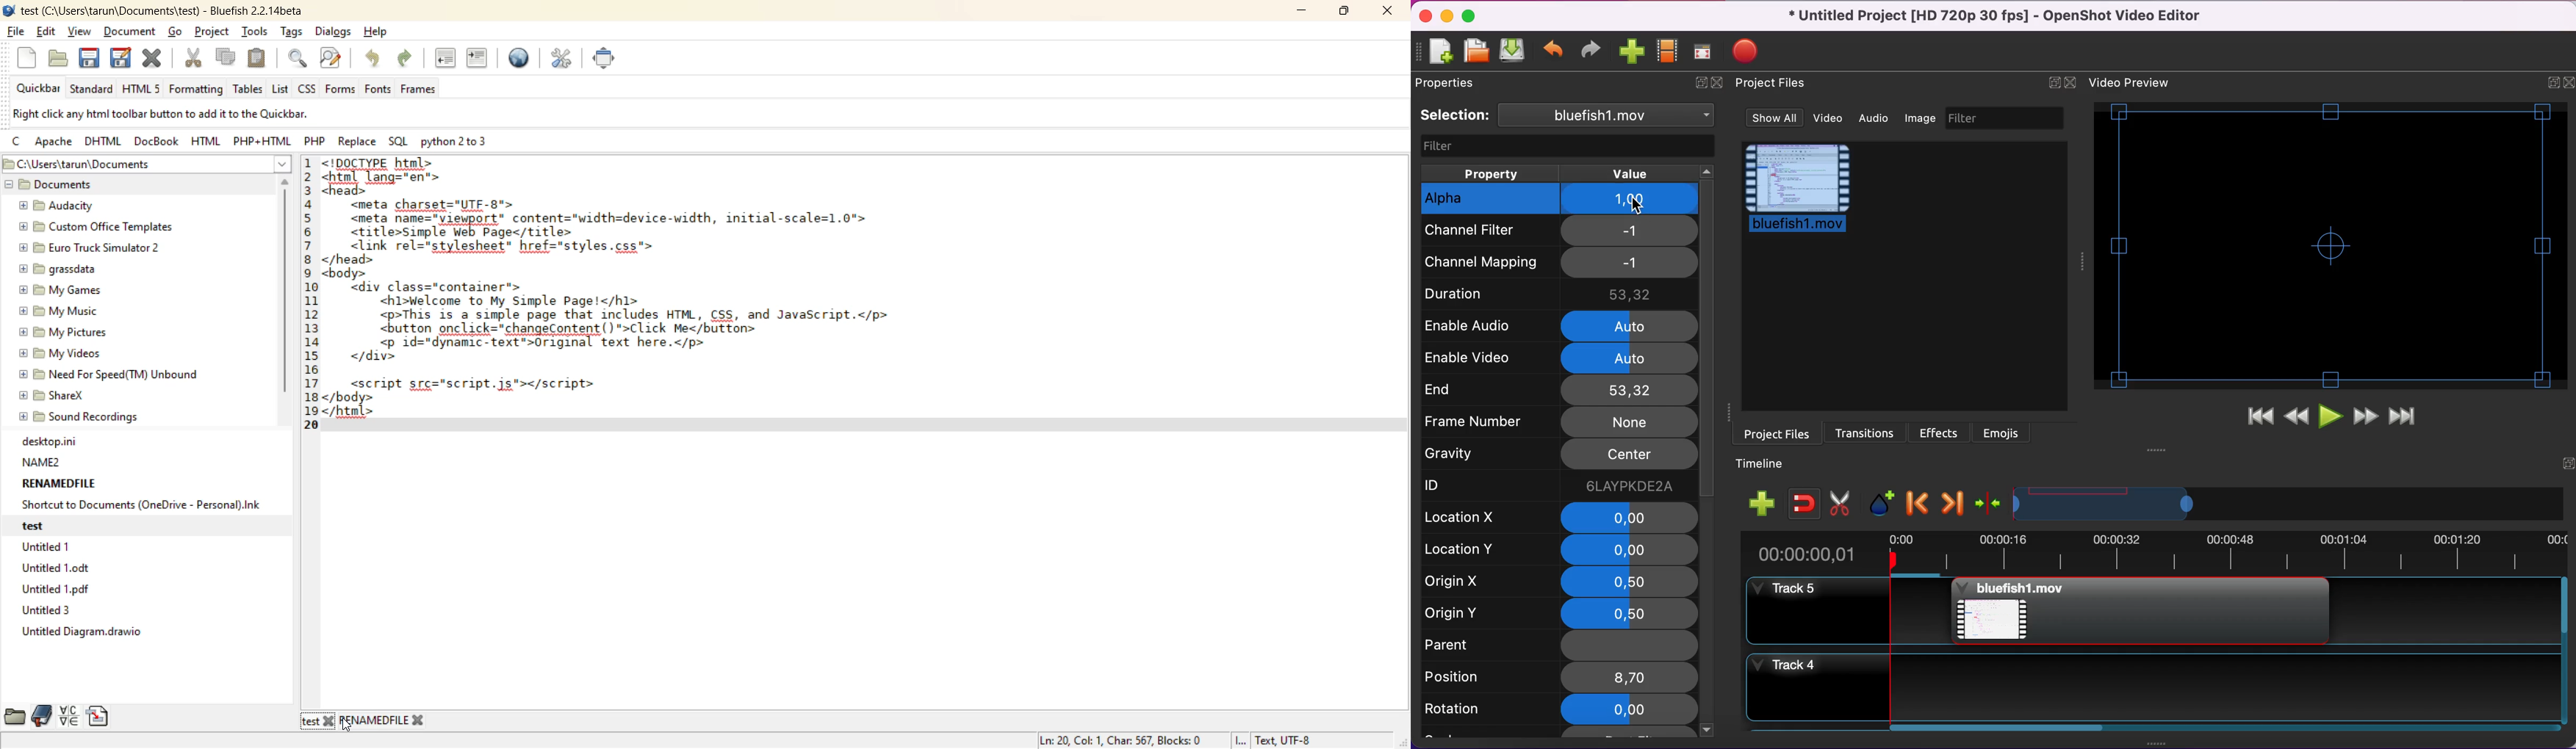 The image size is (2576, 756). Describe the element at coordinates (55, 203) in the screenshot. I see `Audacity` at that location.